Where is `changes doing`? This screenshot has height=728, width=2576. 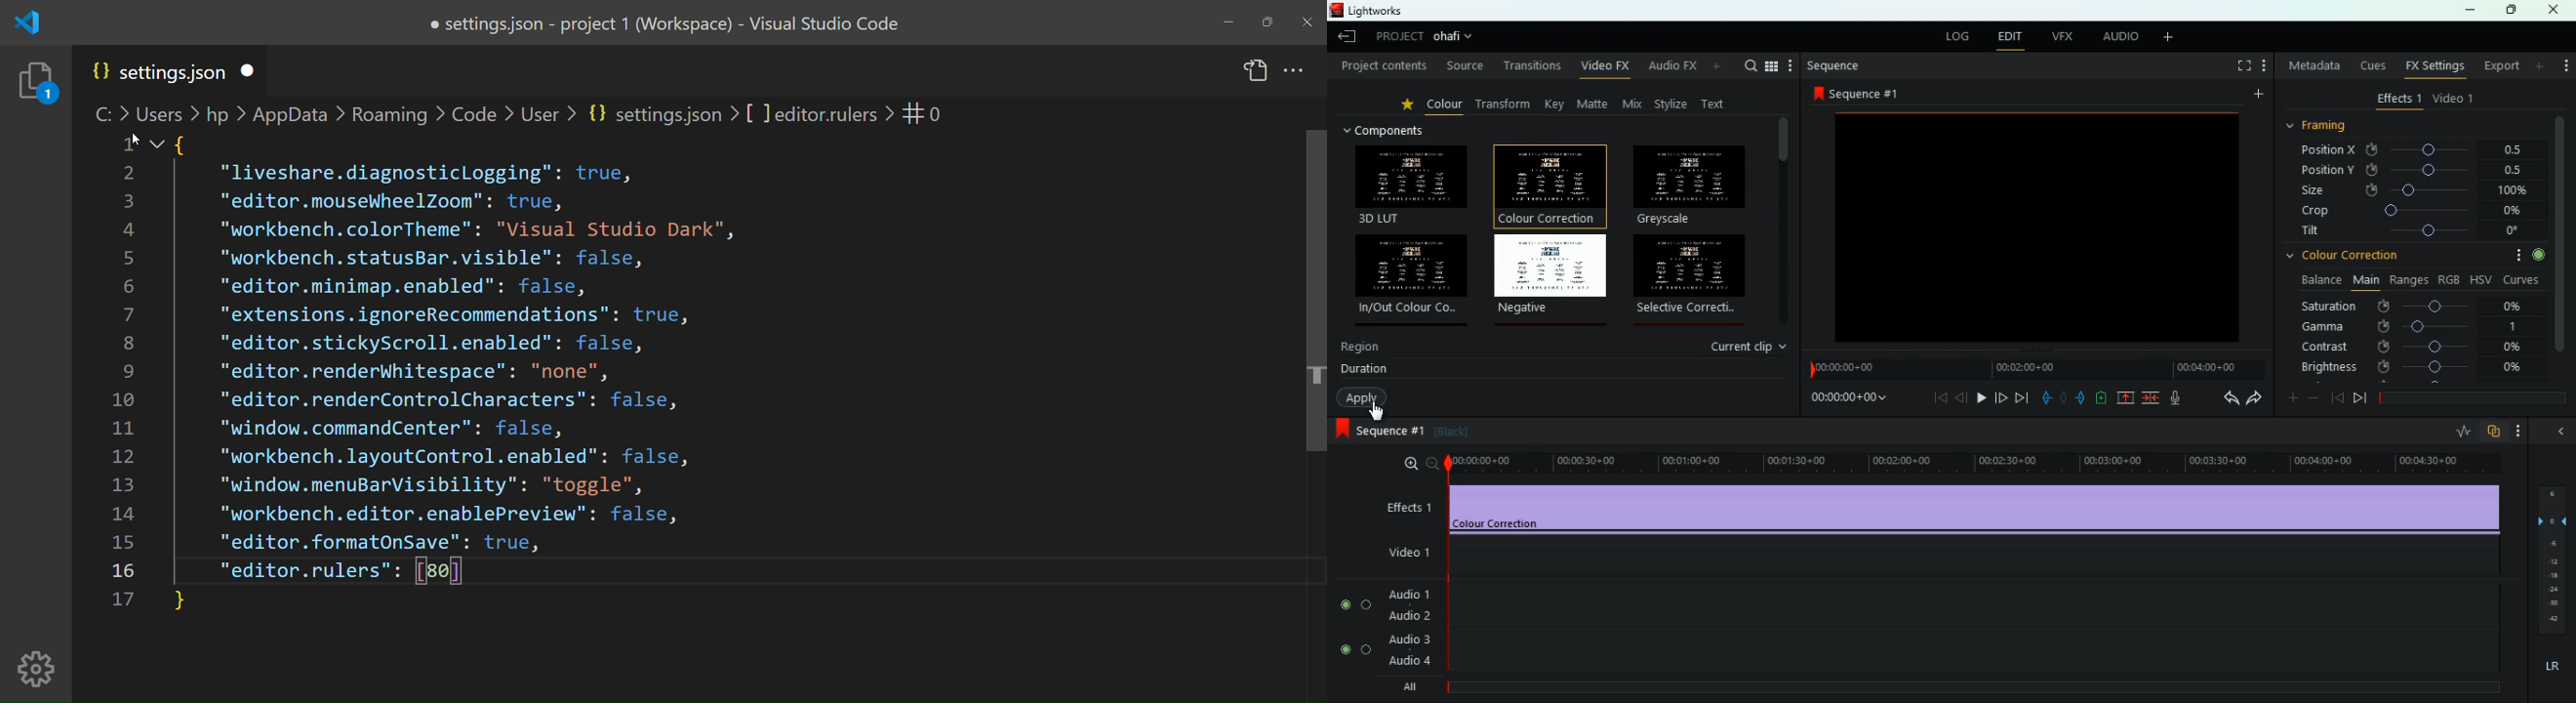
changes doing is located at coordinates (37, 82).